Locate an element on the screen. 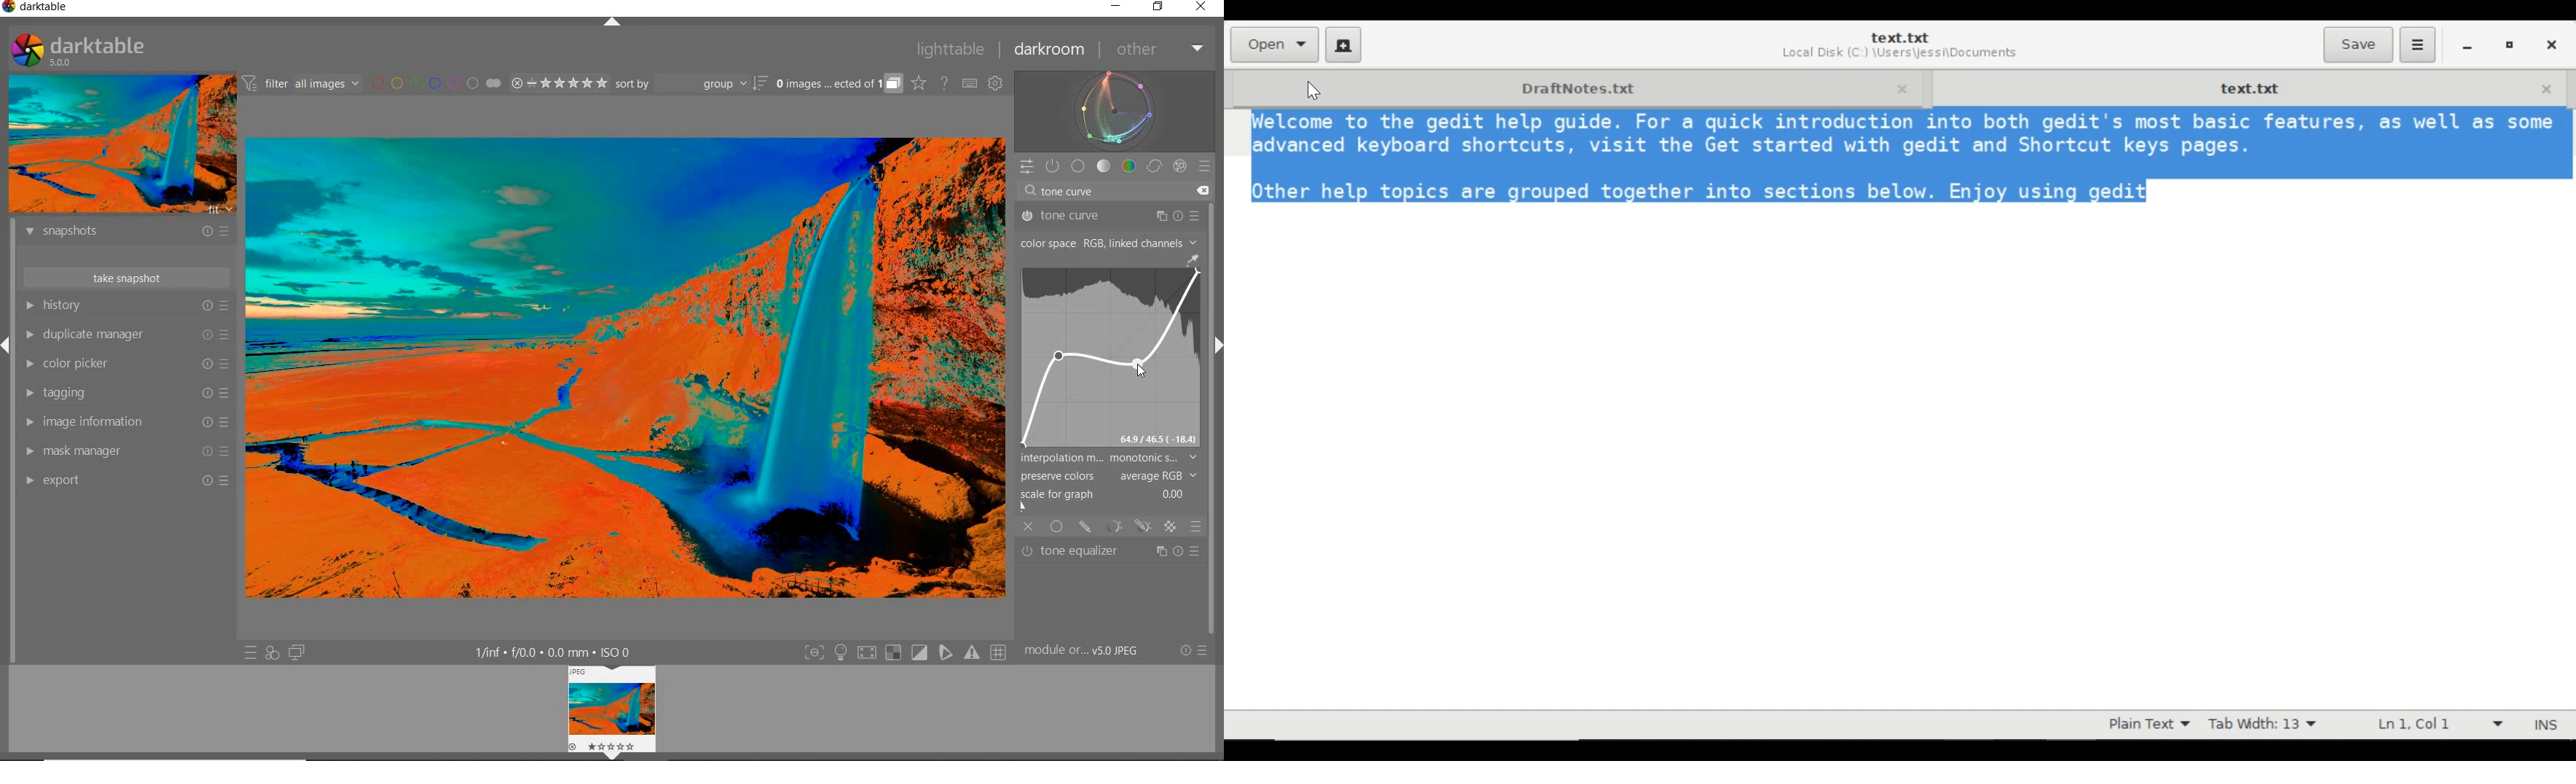  base is located at coordinates (1079, 165).